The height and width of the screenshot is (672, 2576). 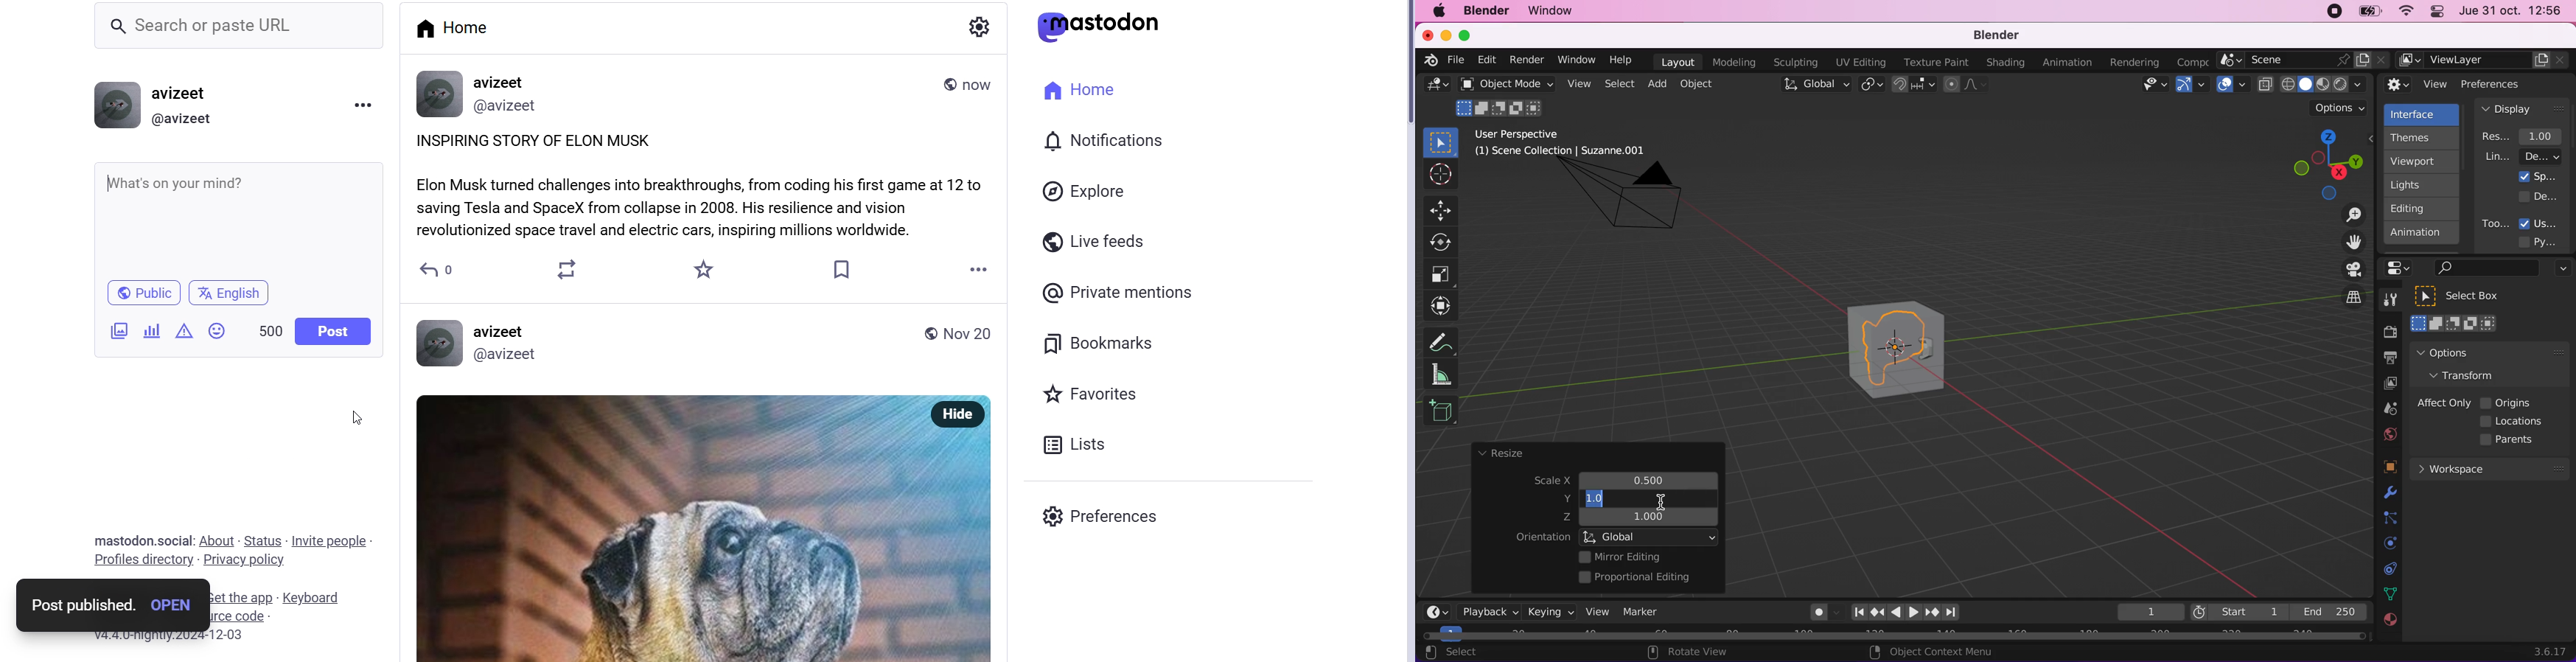 What do you see at coordinates (2506, 84) in the screenshot?
I see `preferences` at bounding box center [2506, 84].